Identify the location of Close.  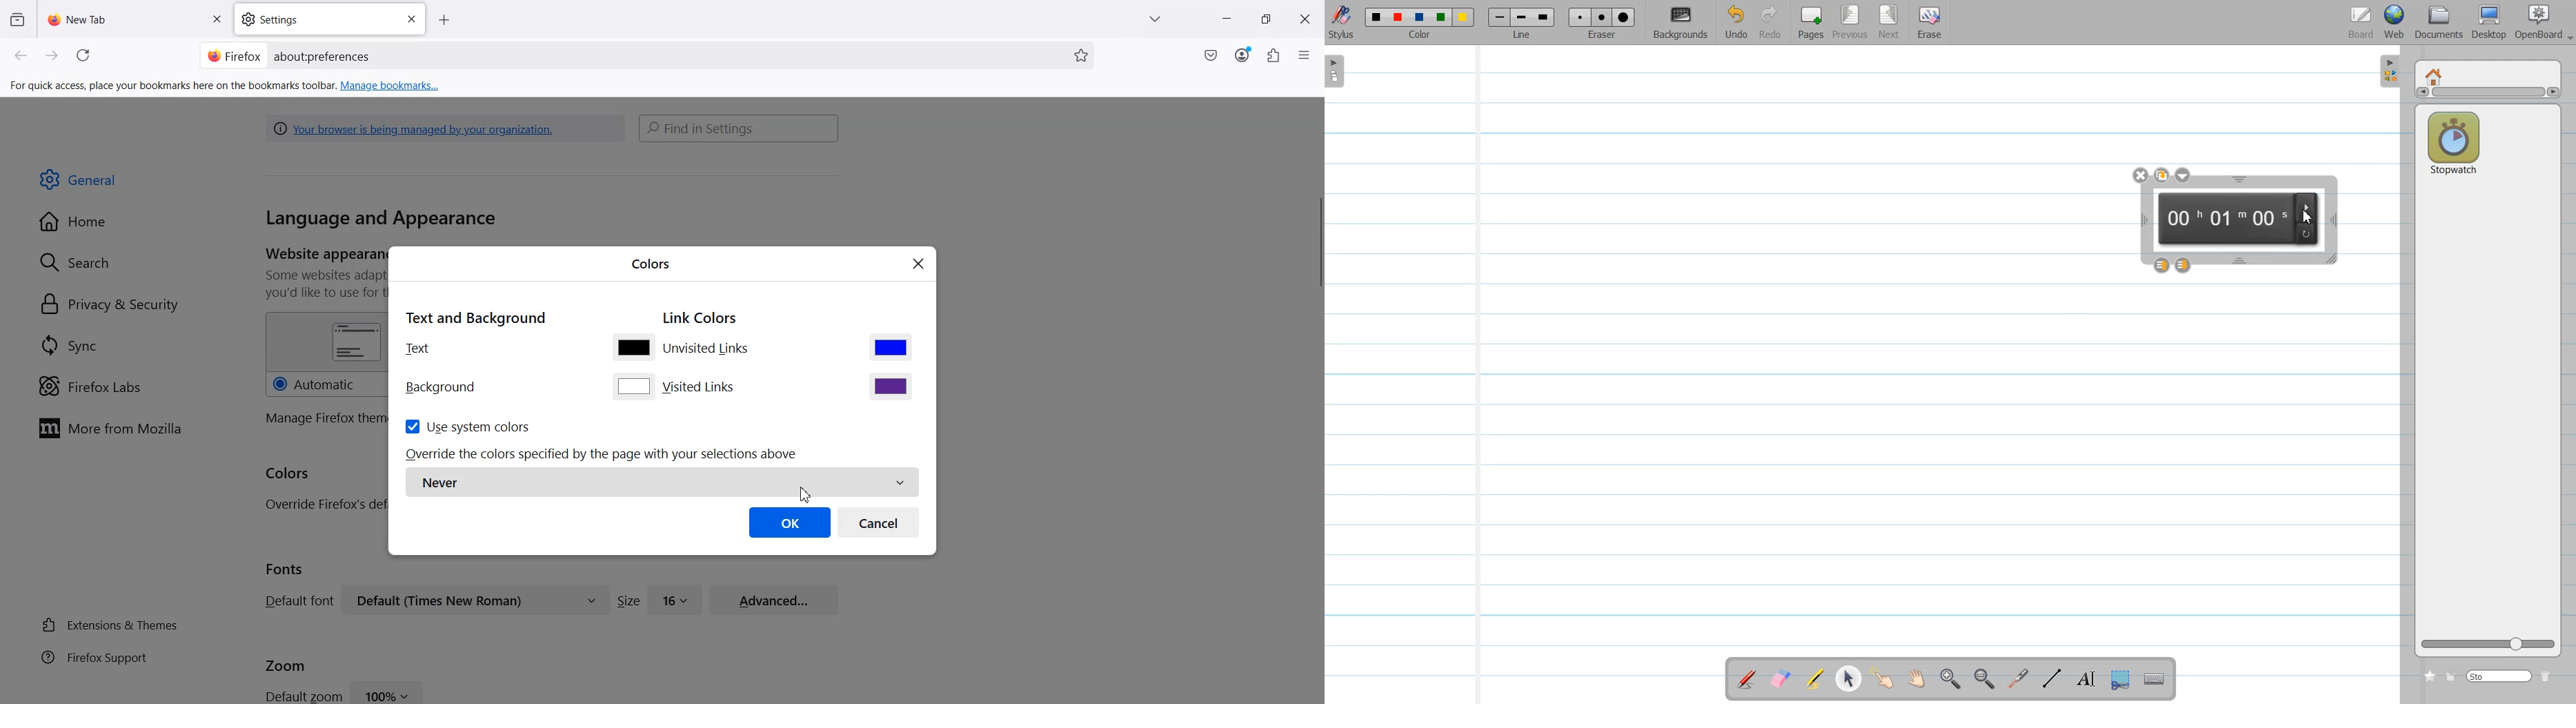
(411, 19).